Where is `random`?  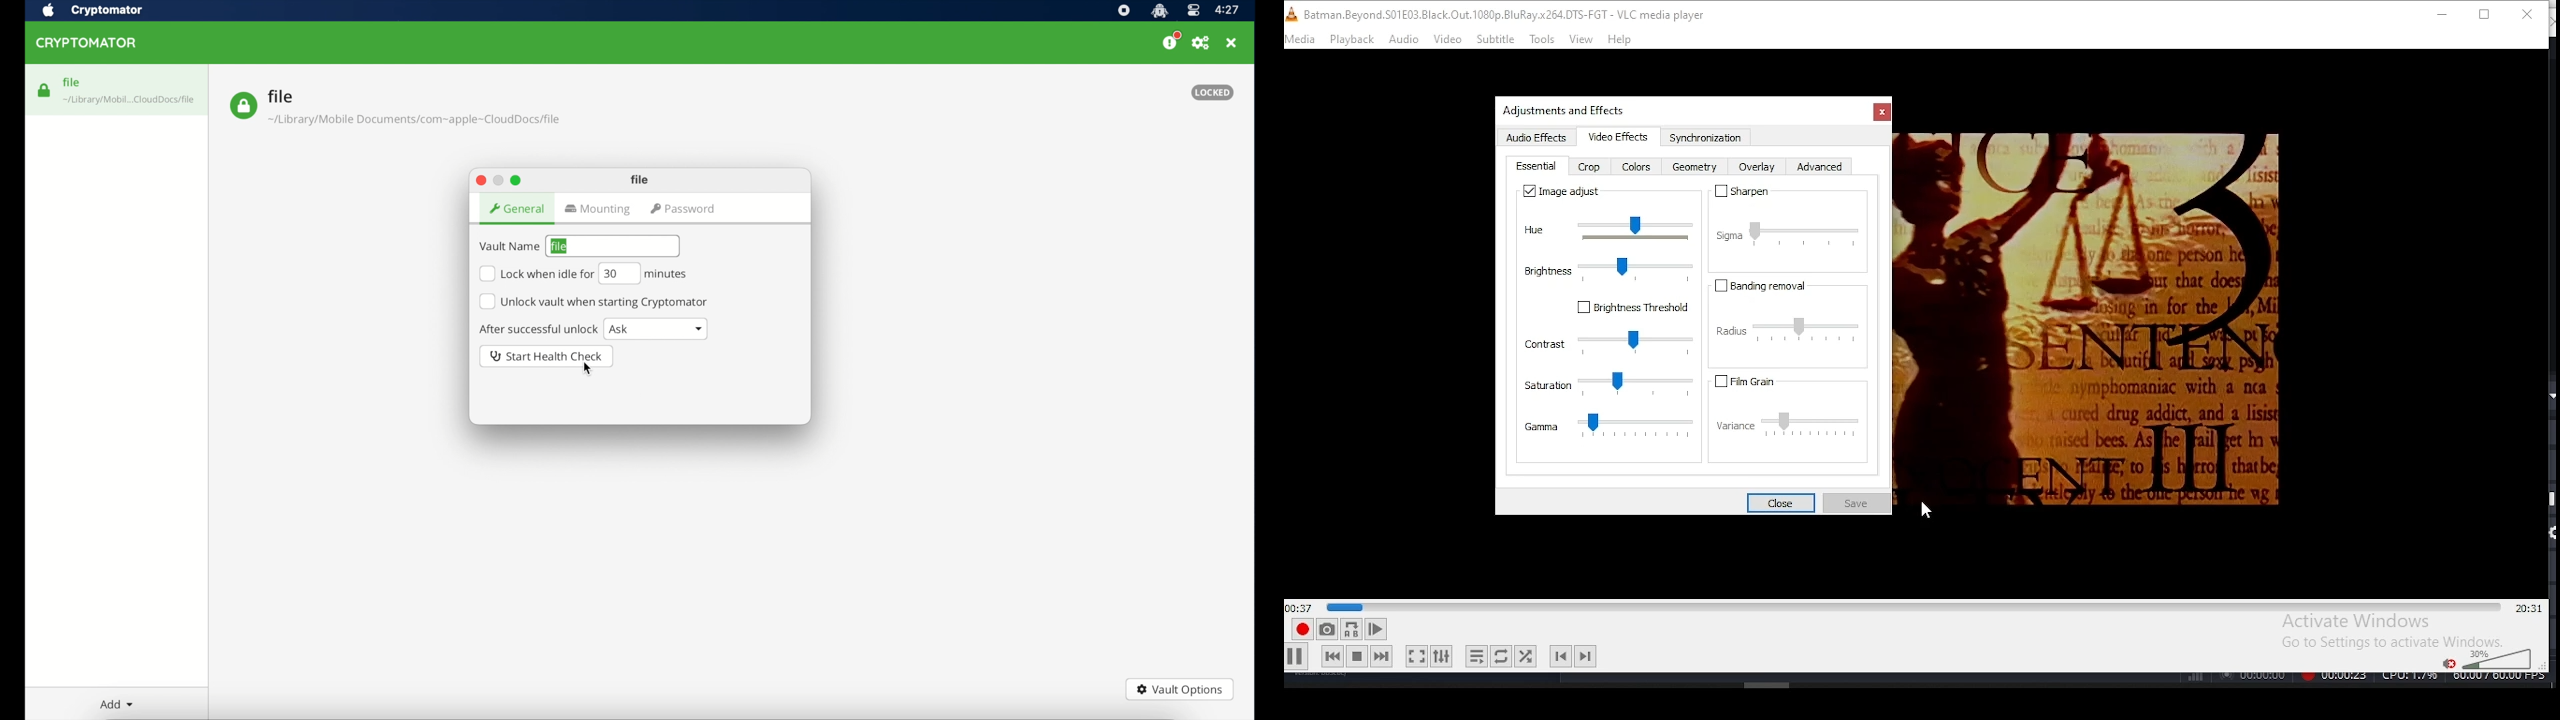
random is located at coordinates (1526, 655).